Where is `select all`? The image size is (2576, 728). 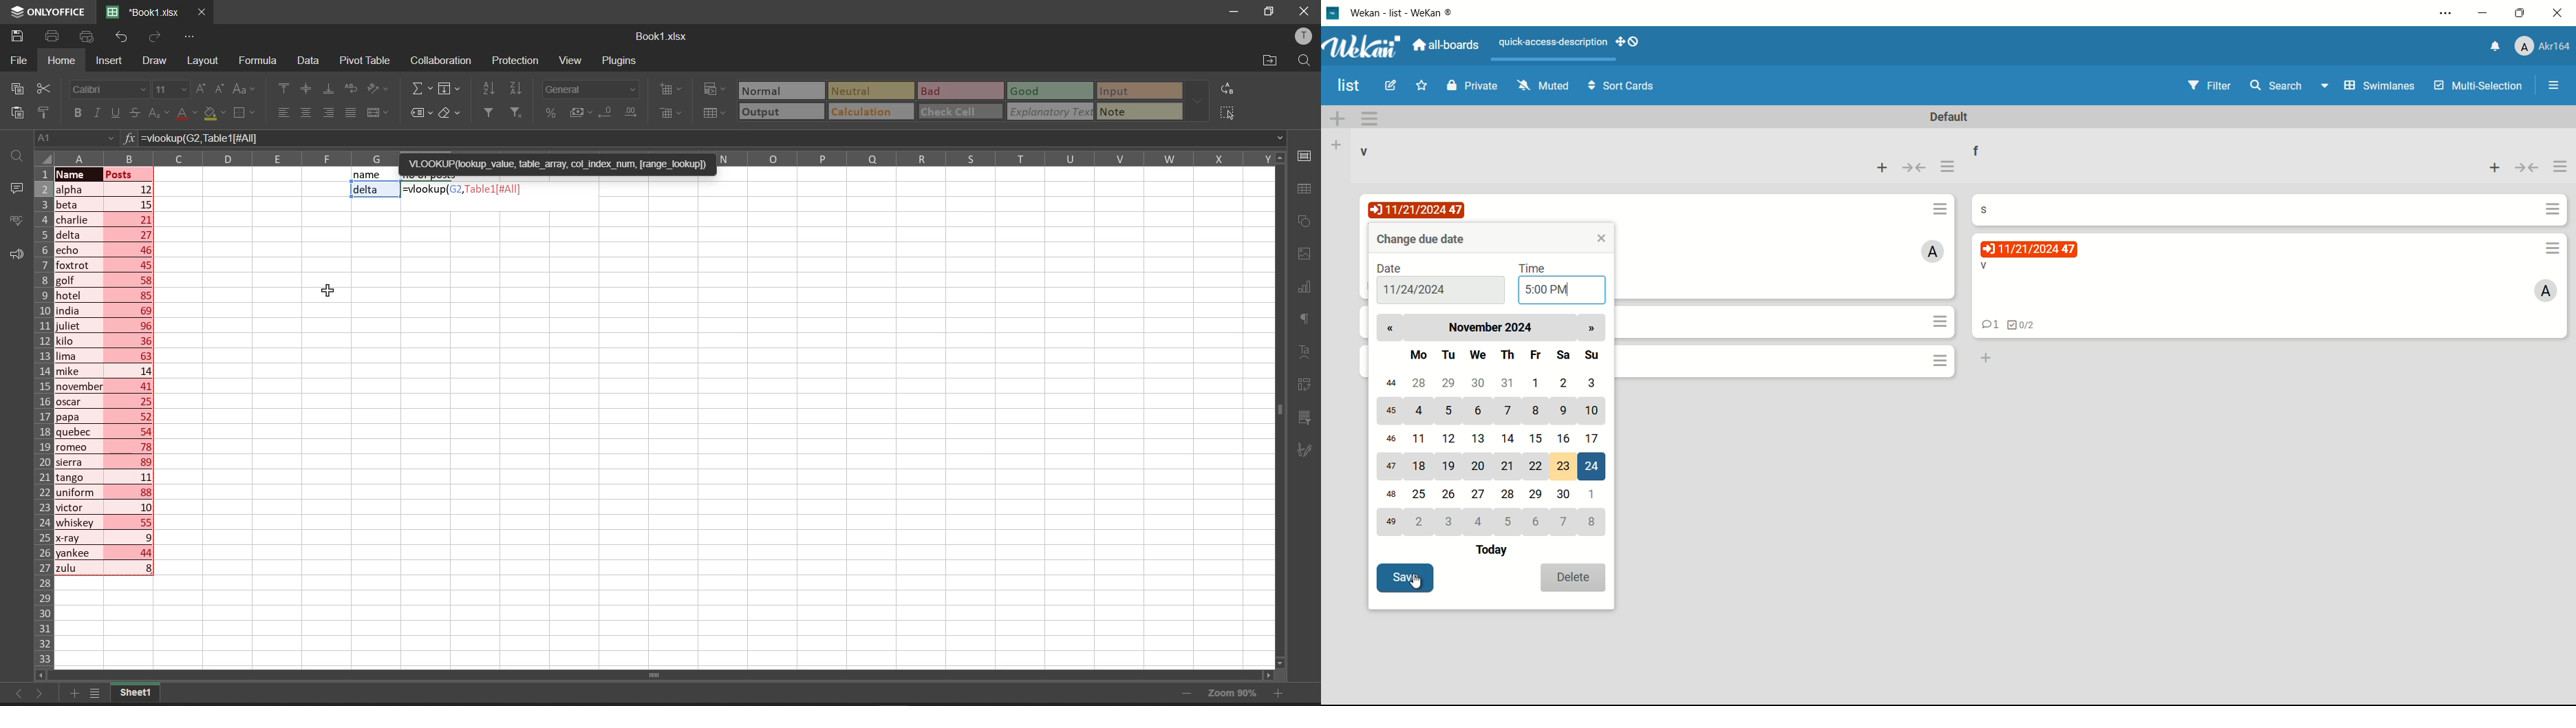
select all is located at coordinates (1226, 111).